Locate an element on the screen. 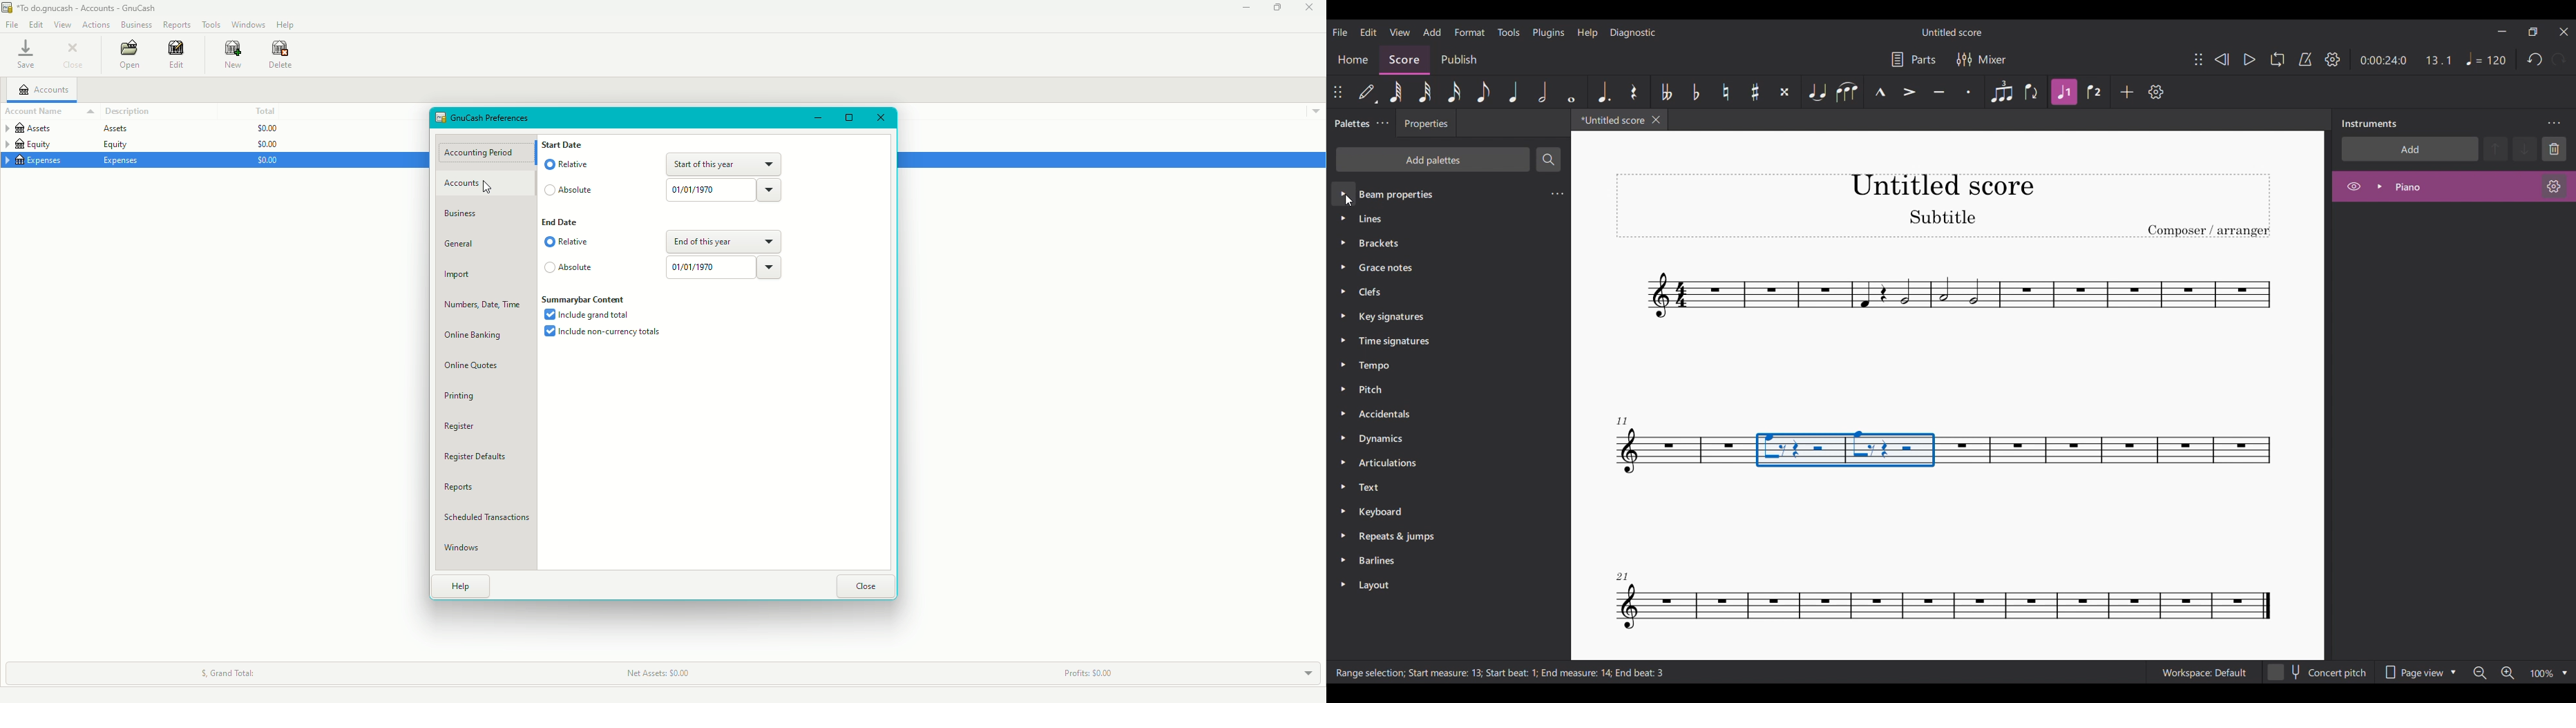 This screenshot has height=728, width=2576. Edit is located at coordinates (35, 24).